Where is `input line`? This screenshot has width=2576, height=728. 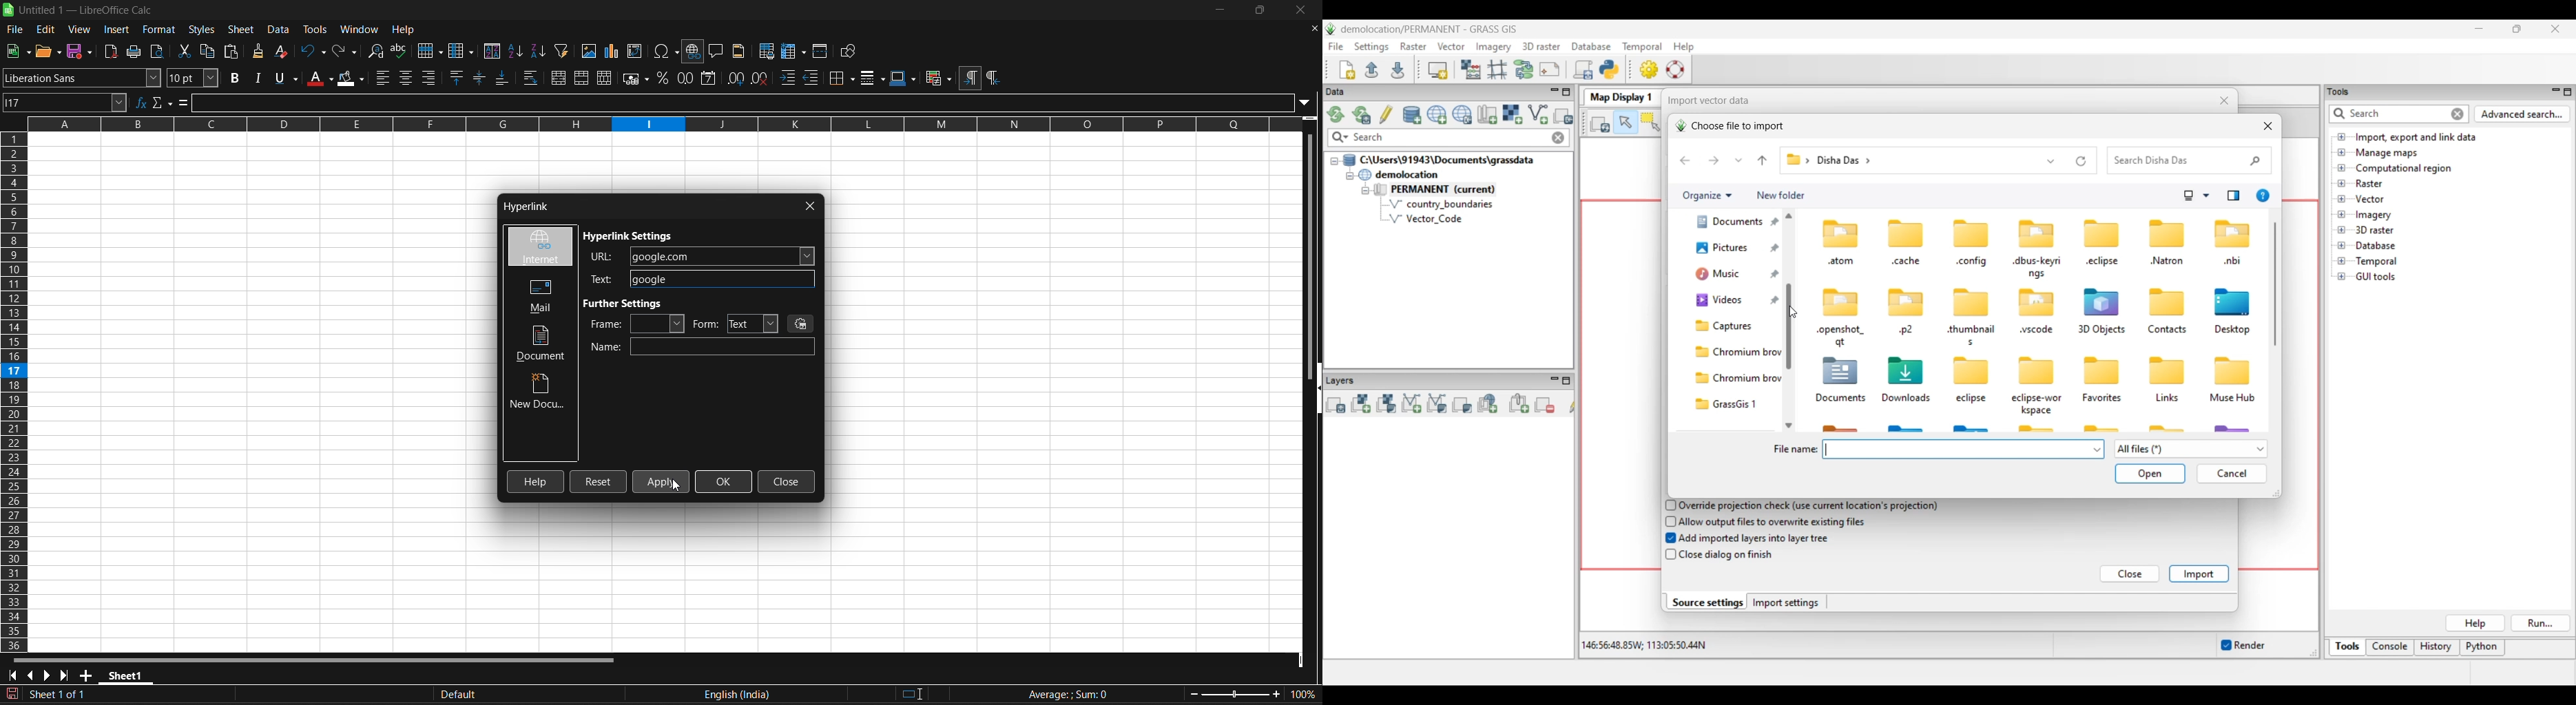 input line is located at coordinates (752, 101).